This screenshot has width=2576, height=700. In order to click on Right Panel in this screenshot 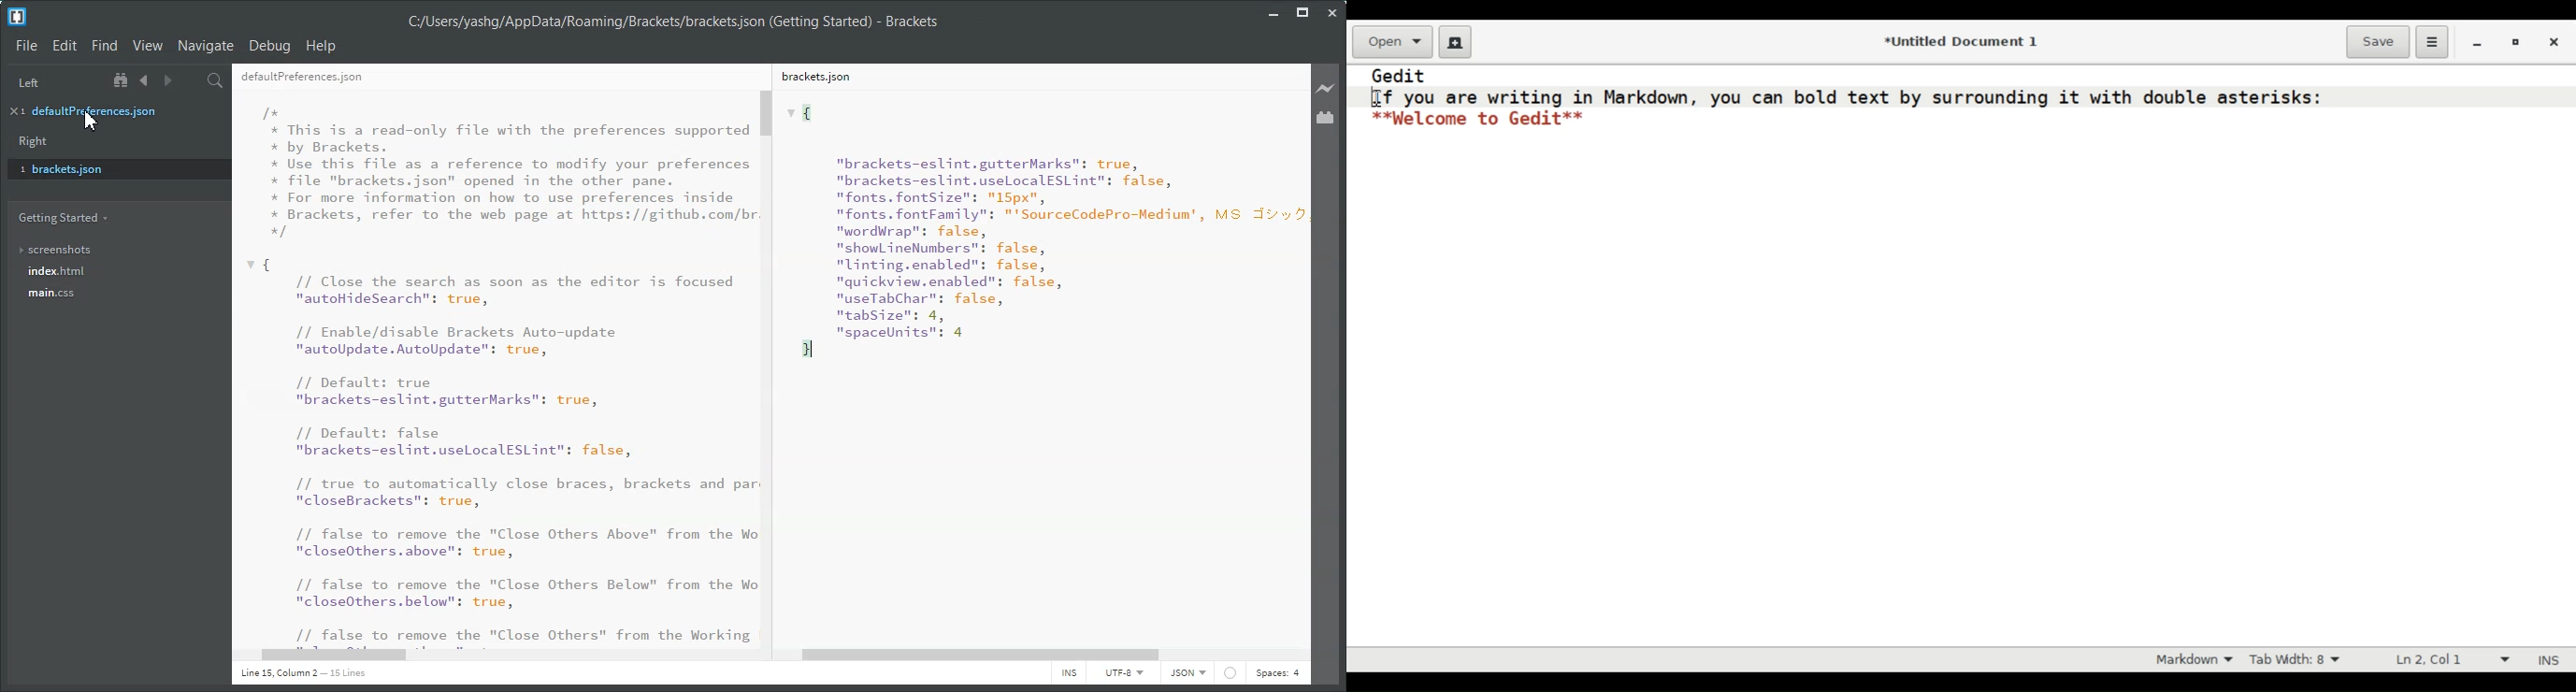, I will do `click(31, 142)`.